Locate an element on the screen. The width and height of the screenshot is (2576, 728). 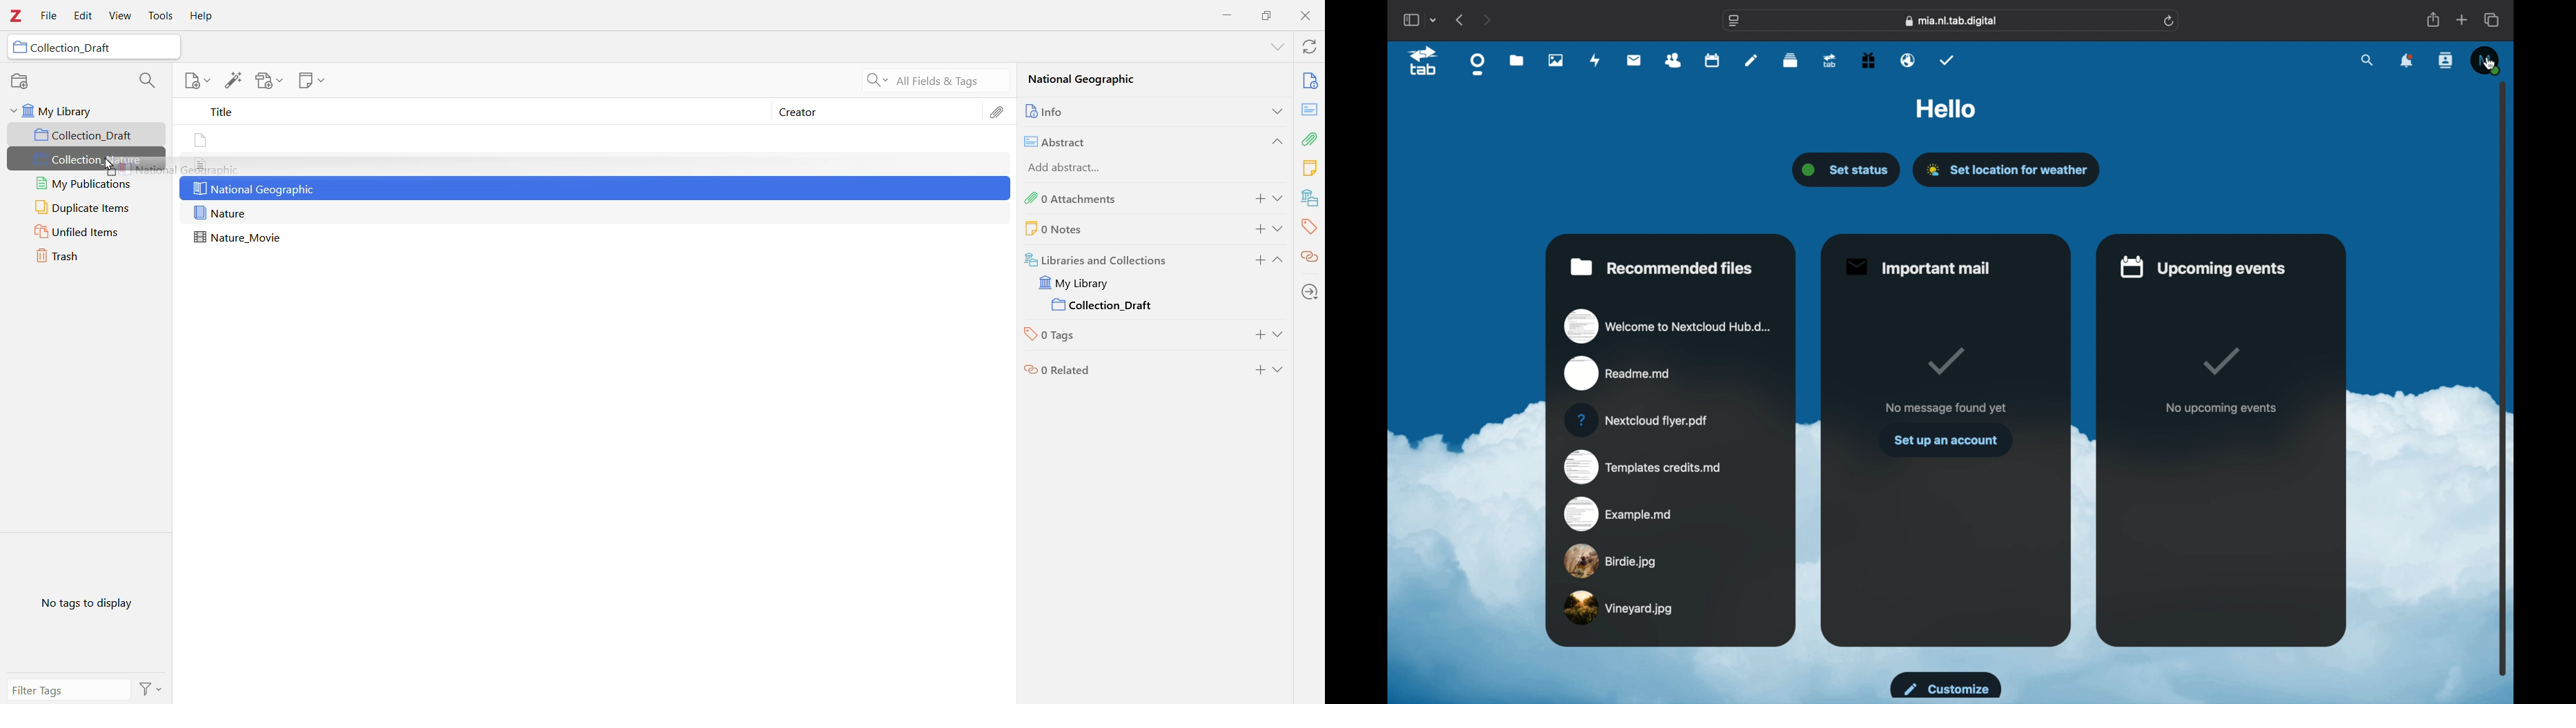
vineyard.jpg is located at coordinates (1619, 608).